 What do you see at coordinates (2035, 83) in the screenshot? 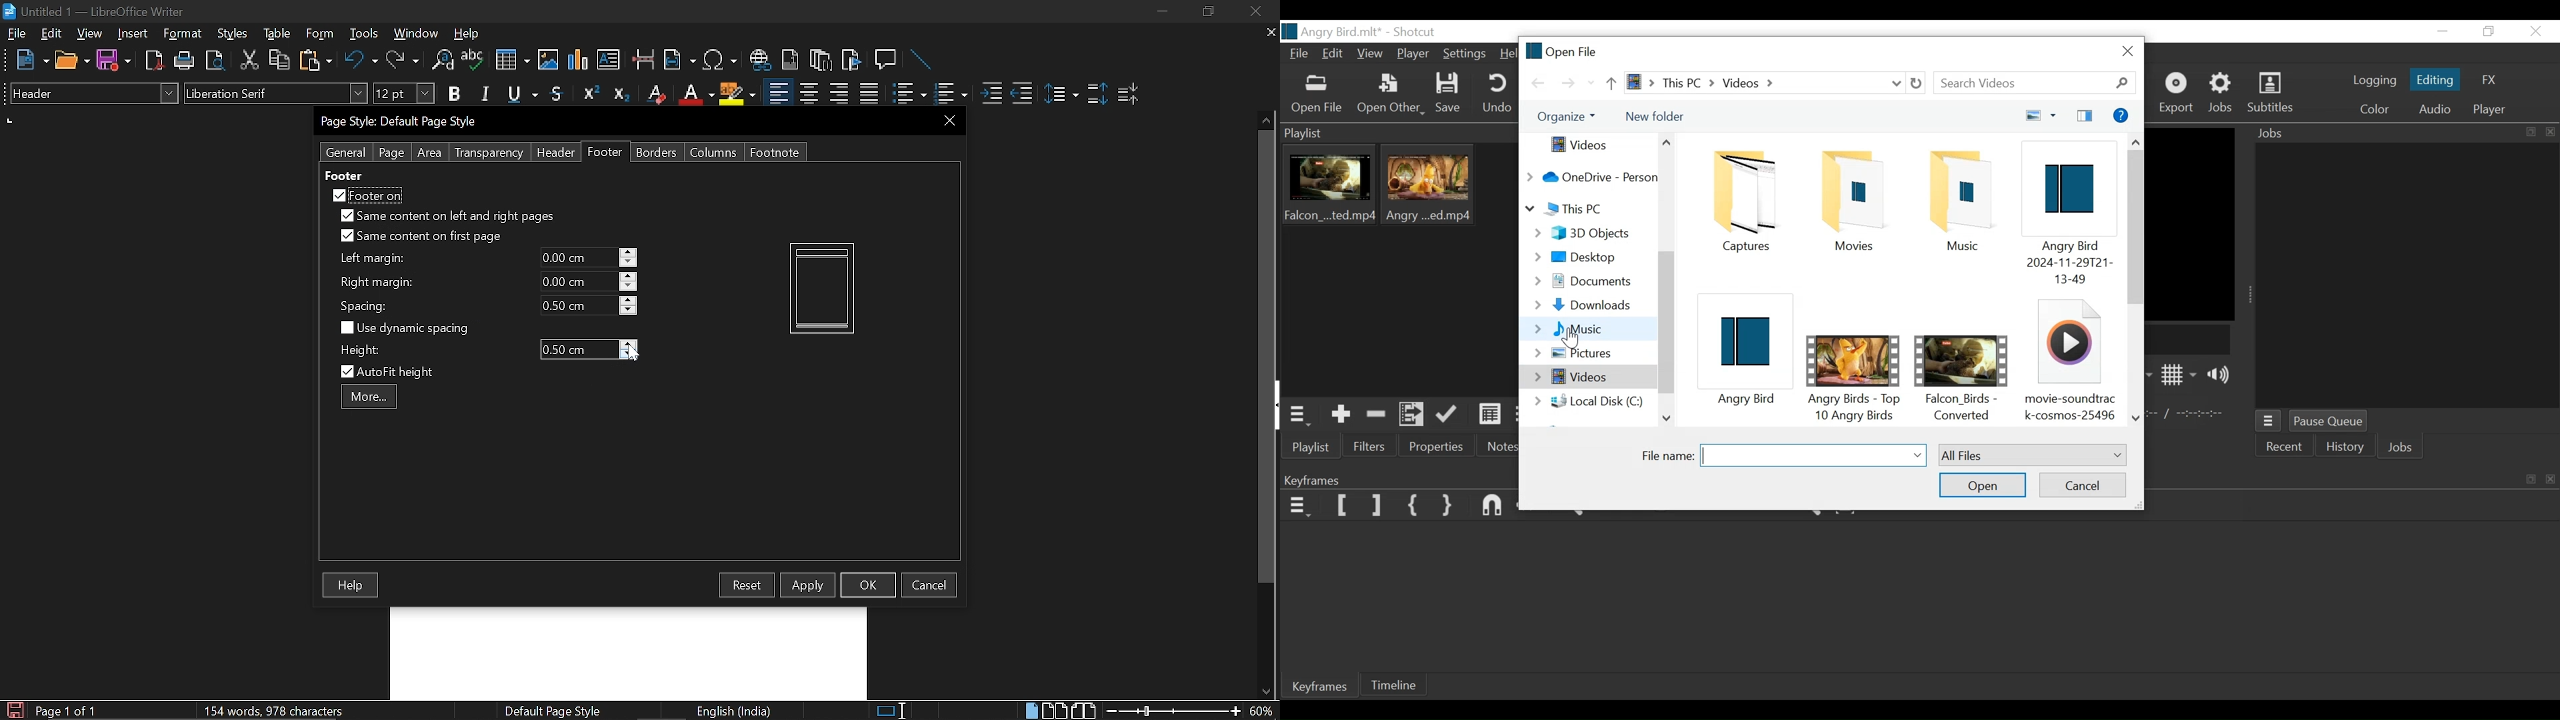
I see `Search Videos` at bounding box center [2035, 83].